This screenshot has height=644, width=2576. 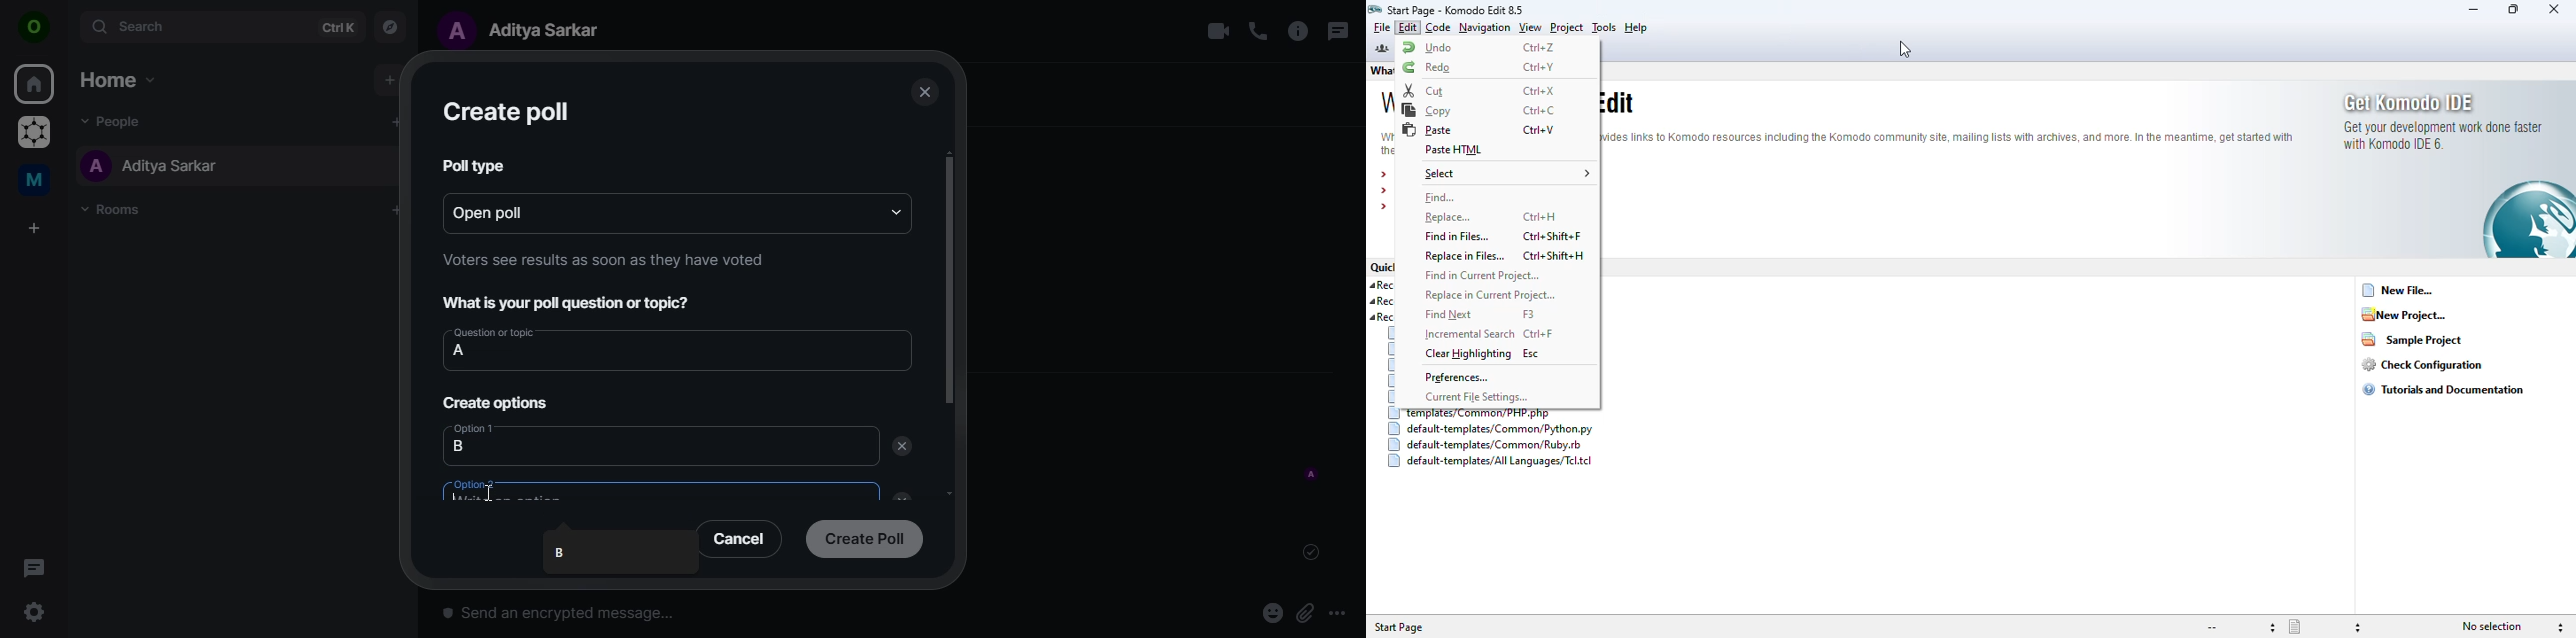 I want to click on attachments, so click(x=1305, y=614).